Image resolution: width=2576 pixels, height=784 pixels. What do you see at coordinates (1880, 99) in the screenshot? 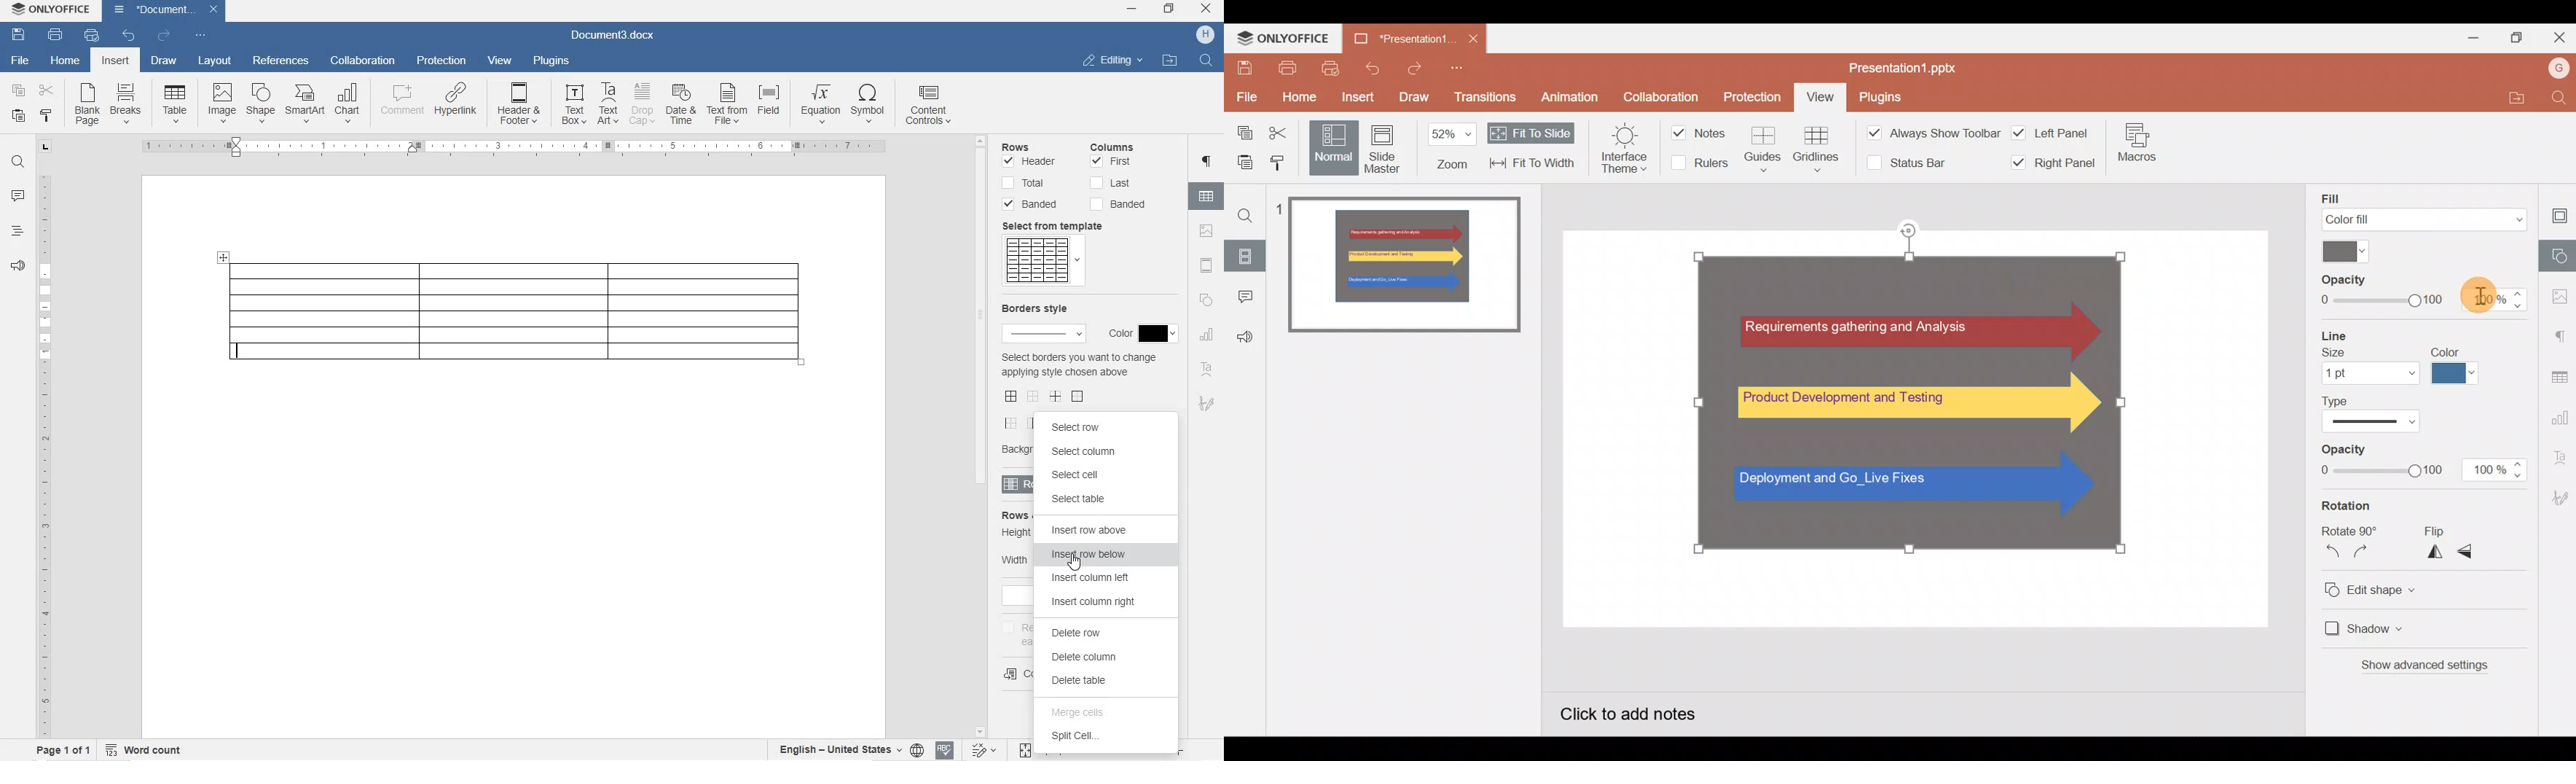
I see `Plugins` at bounding box center [1880, 99].